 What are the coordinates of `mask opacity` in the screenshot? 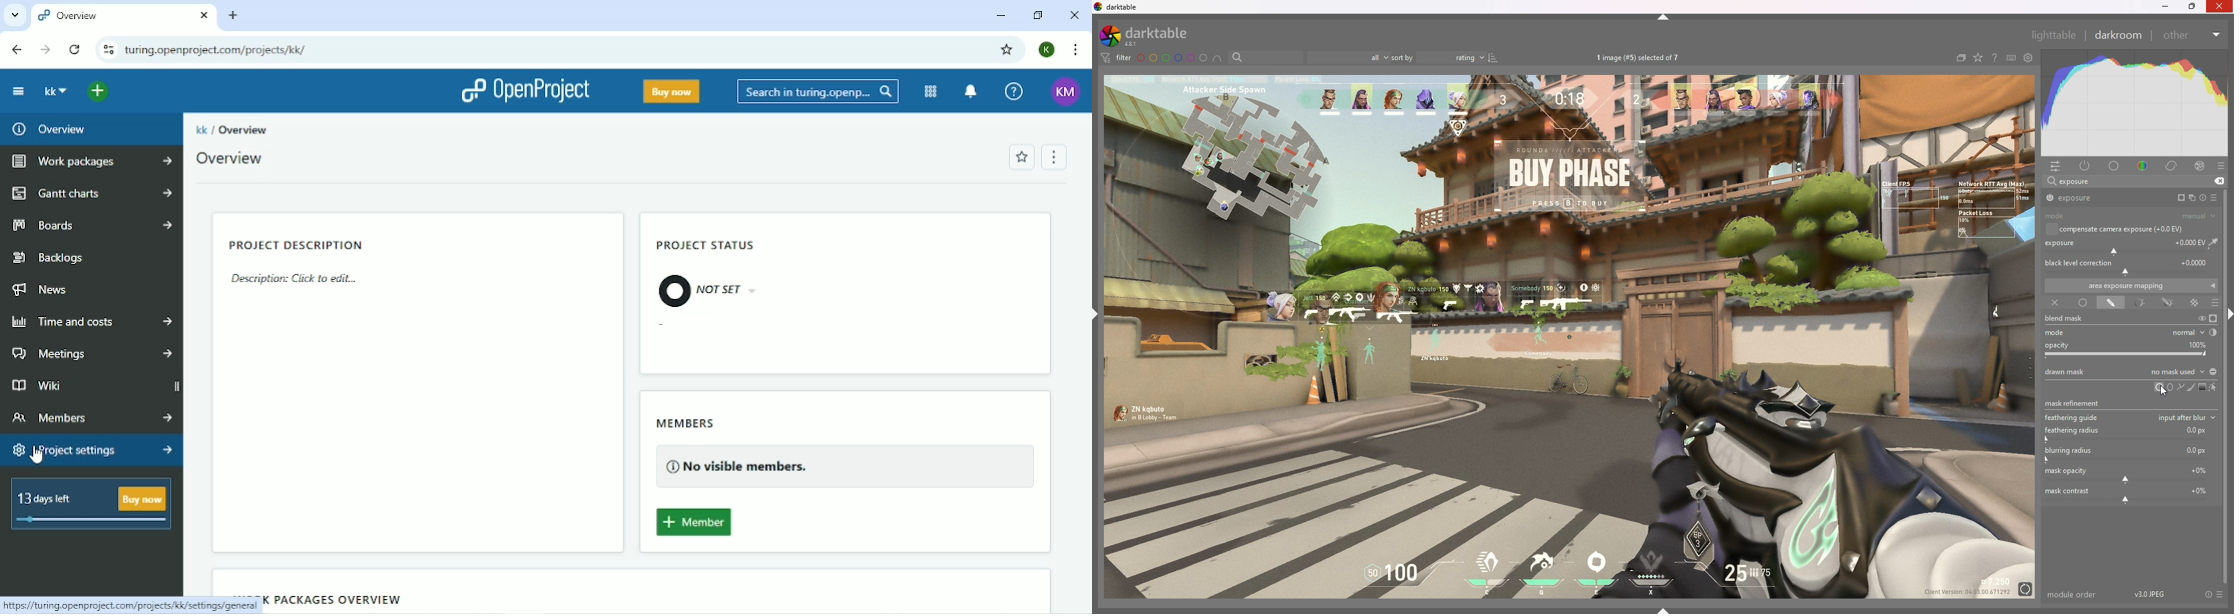 It's located at (2130, 474).